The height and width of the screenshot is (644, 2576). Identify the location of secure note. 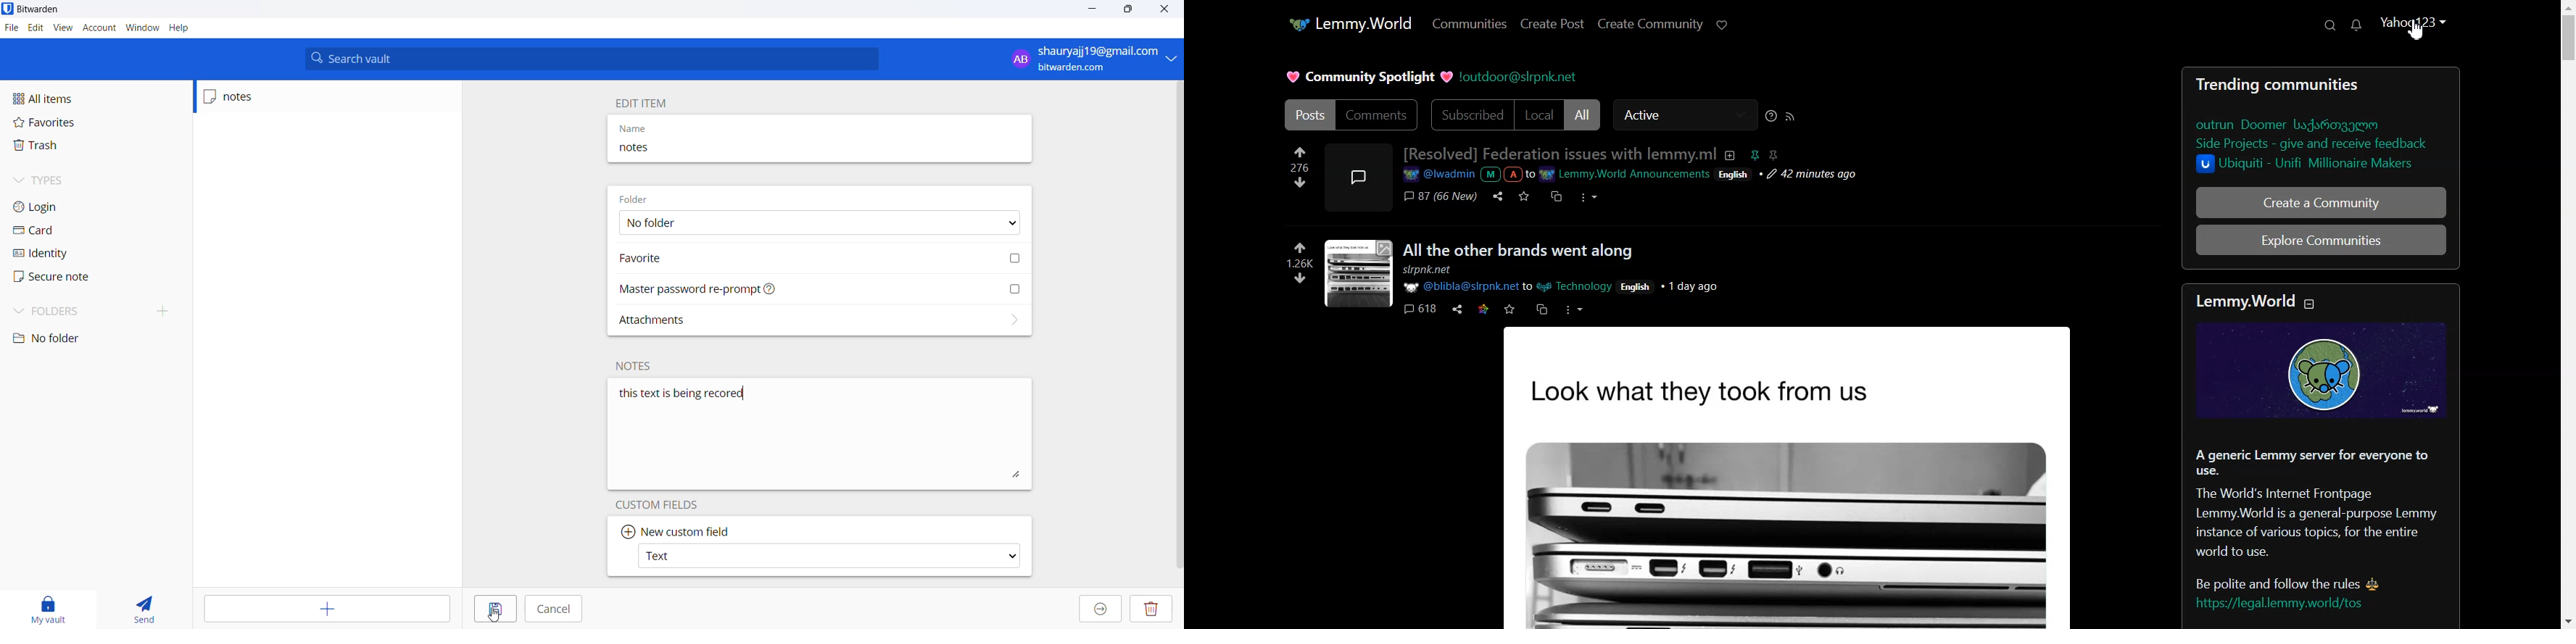
(60, 278).